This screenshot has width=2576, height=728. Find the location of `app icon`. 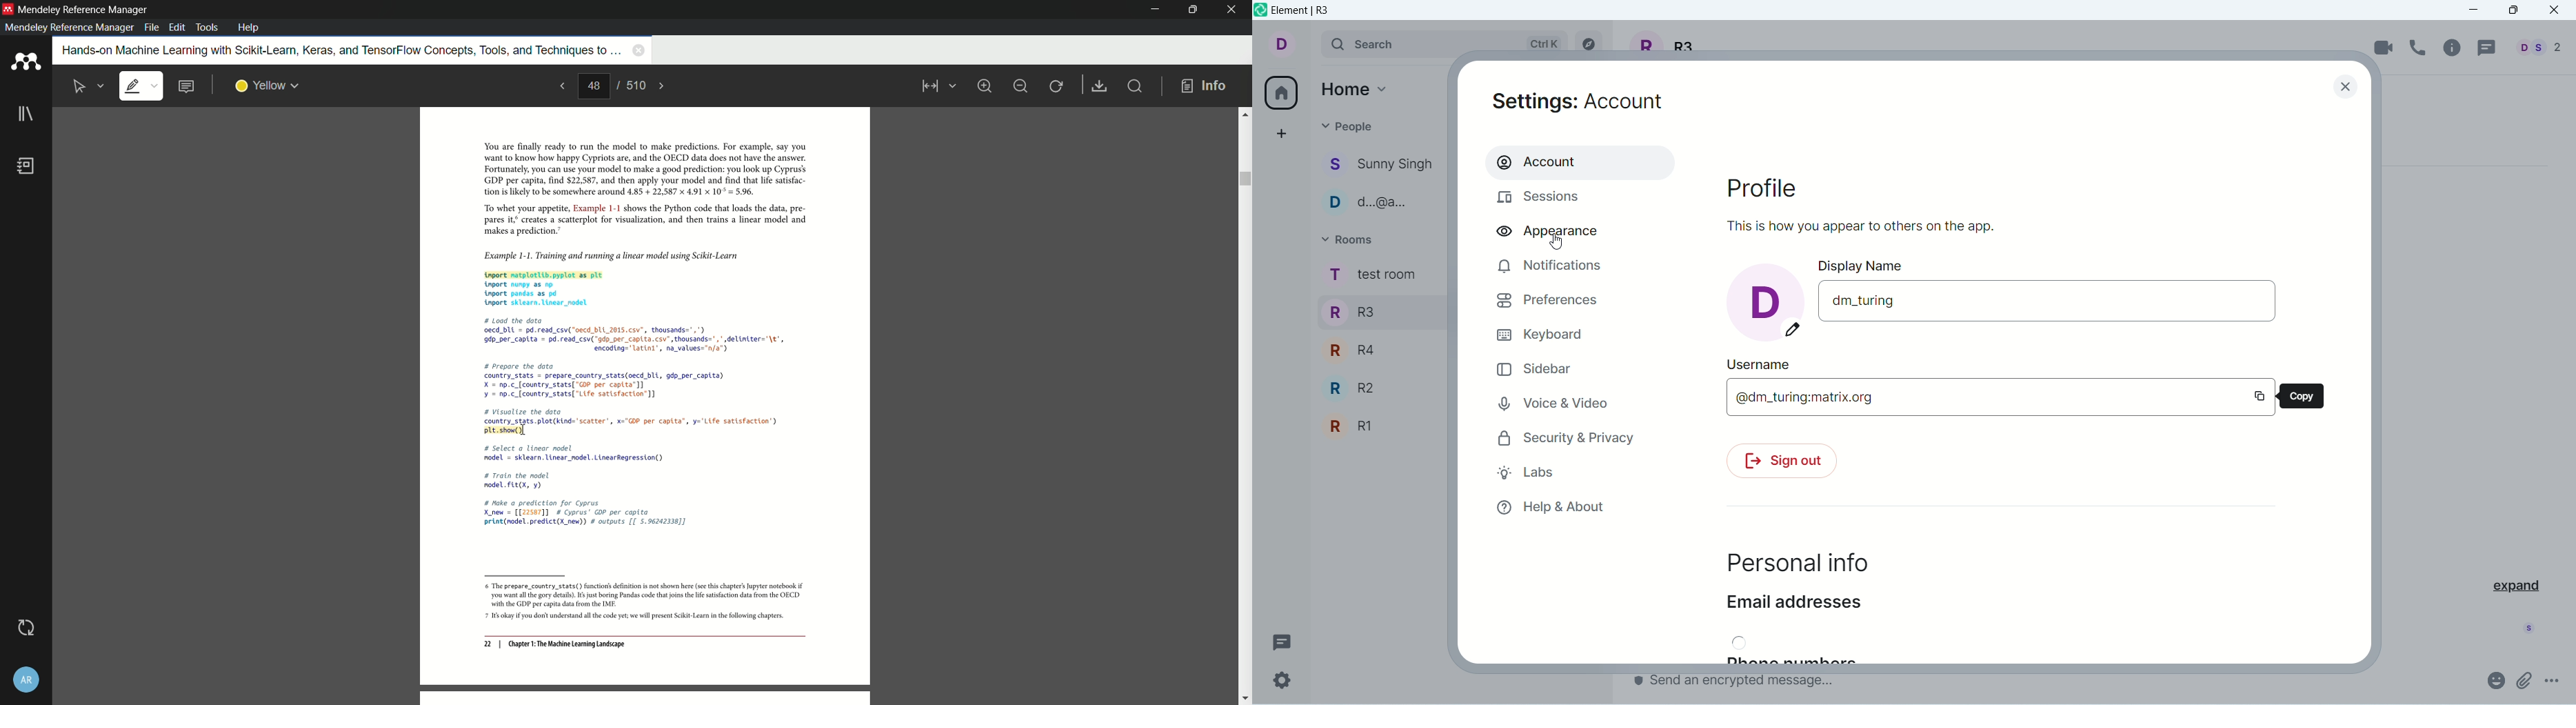

app icon is located at coordinates (25, 62).